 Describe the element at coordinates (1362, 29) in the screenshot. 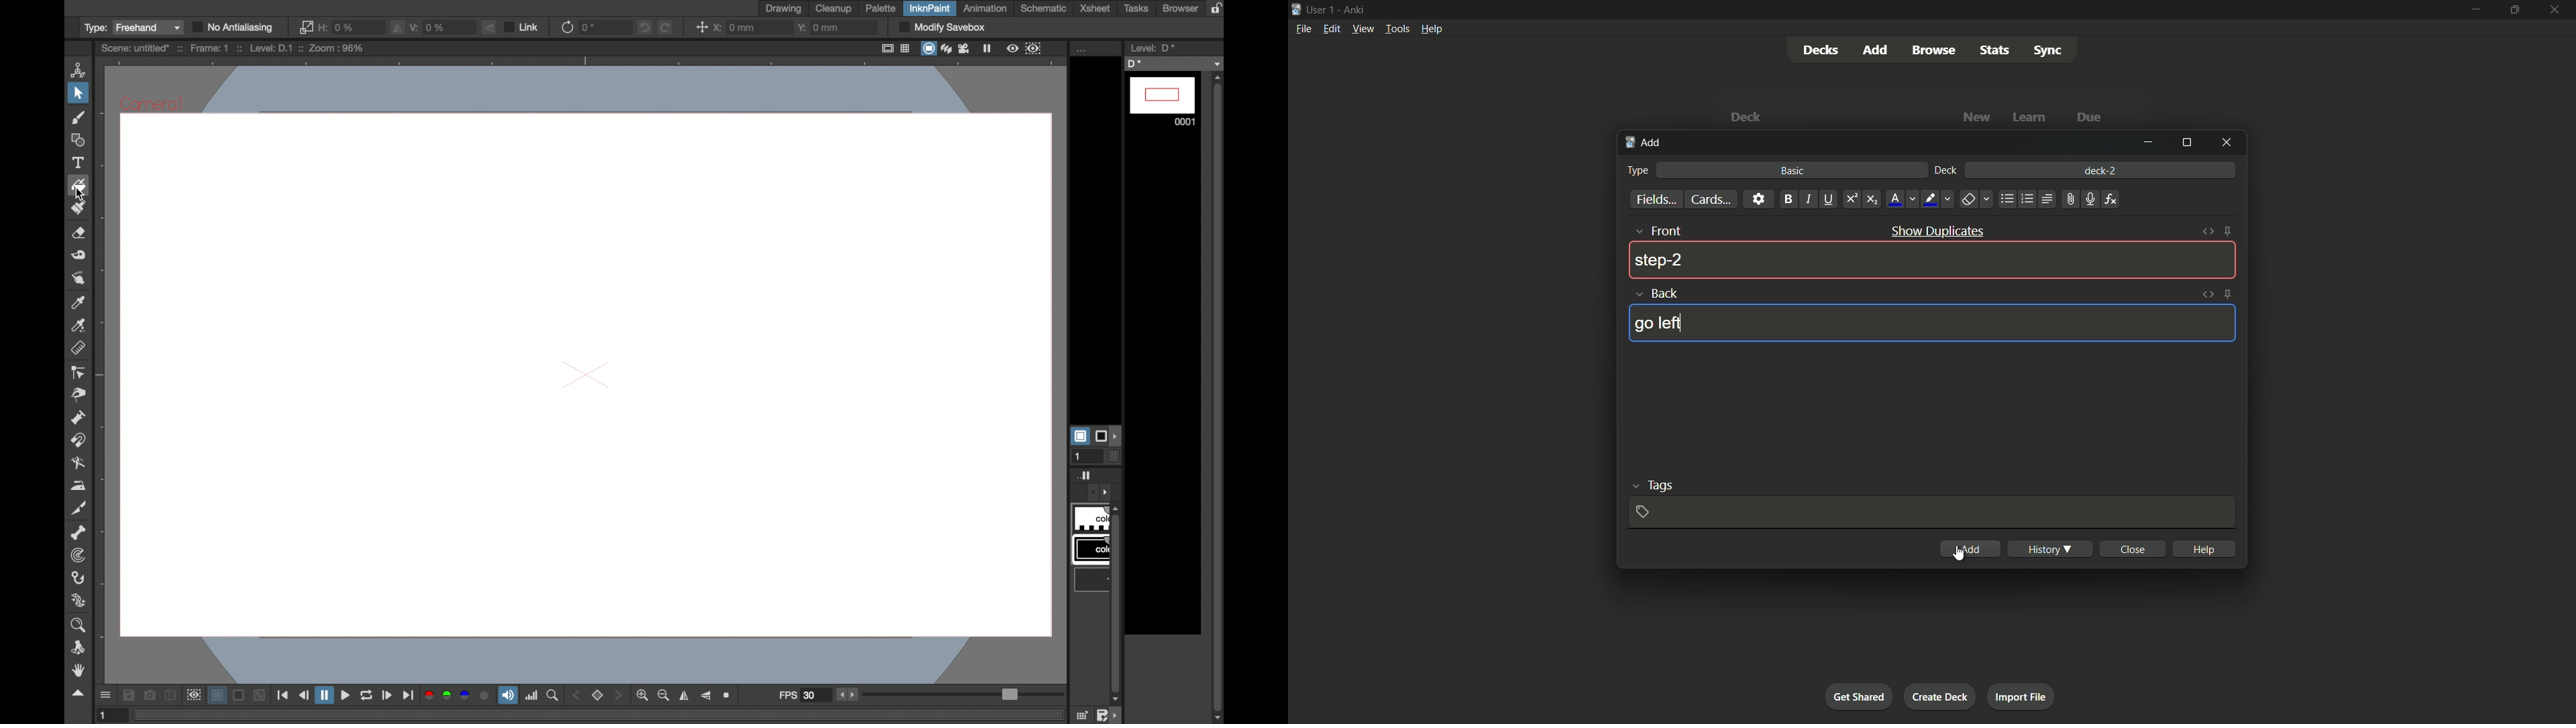

I see `view menu` at that location.